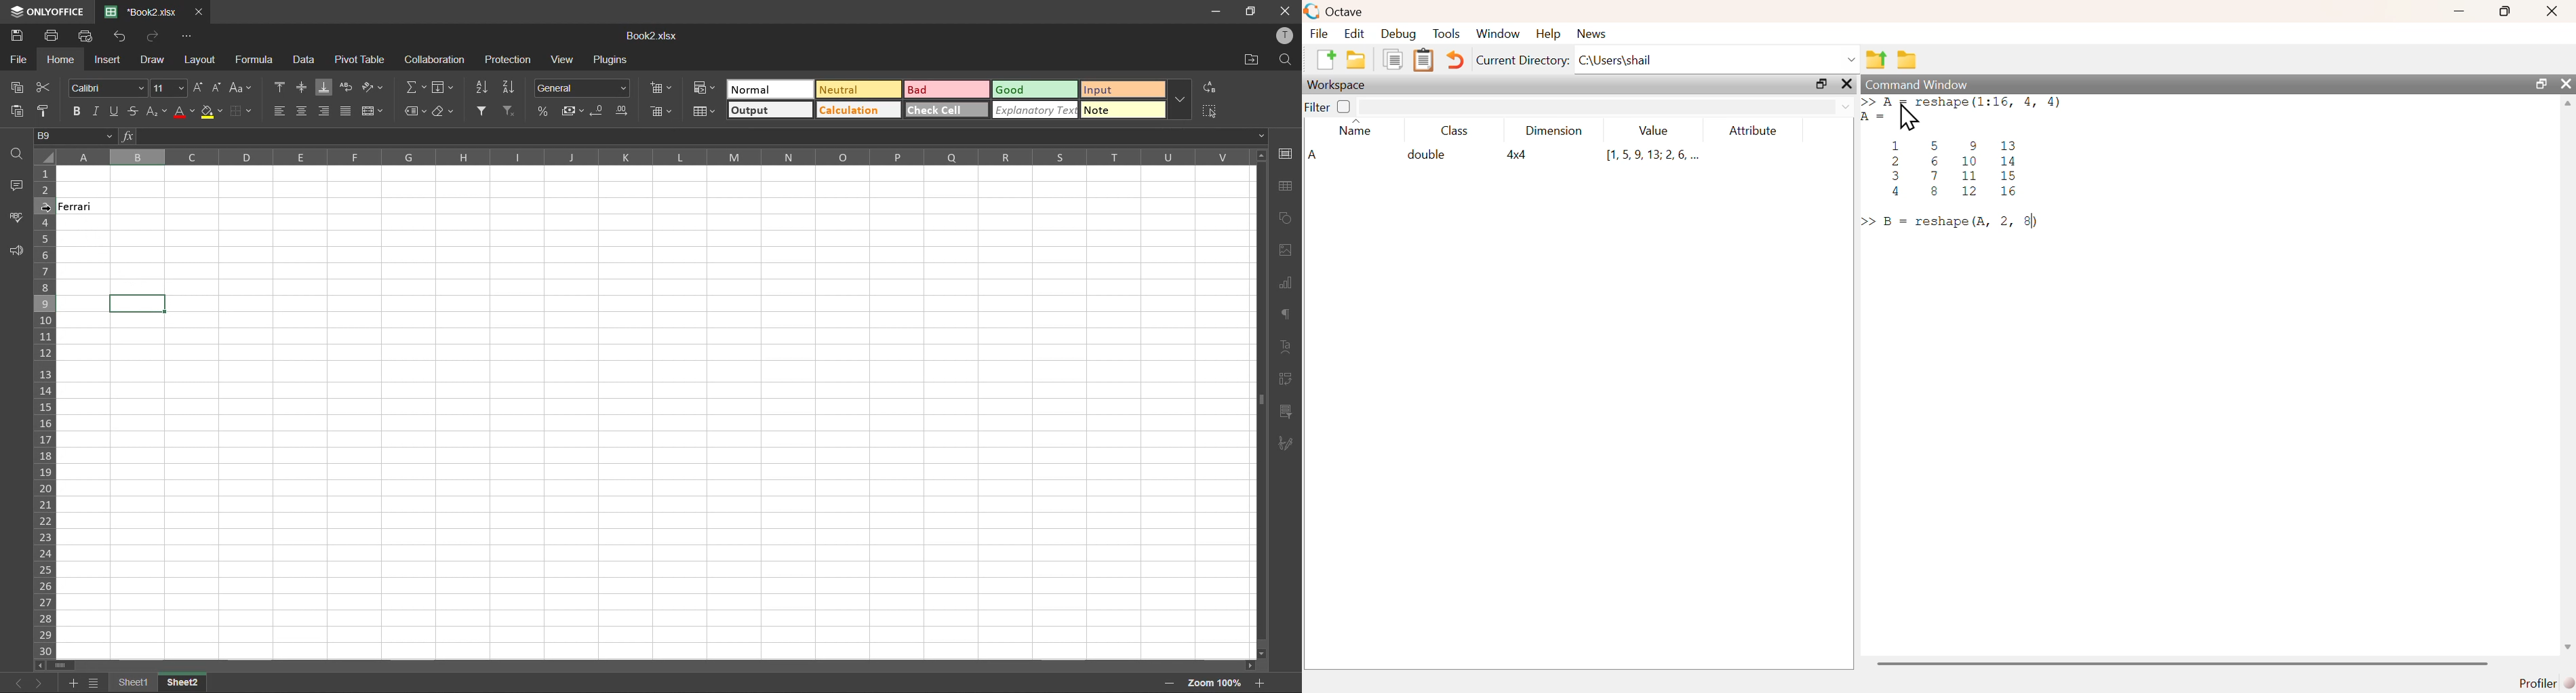 The image size is (2576, 700). Describe the element at coordinates (512, 87) in the screenshot. I see `sort descending` at that location.